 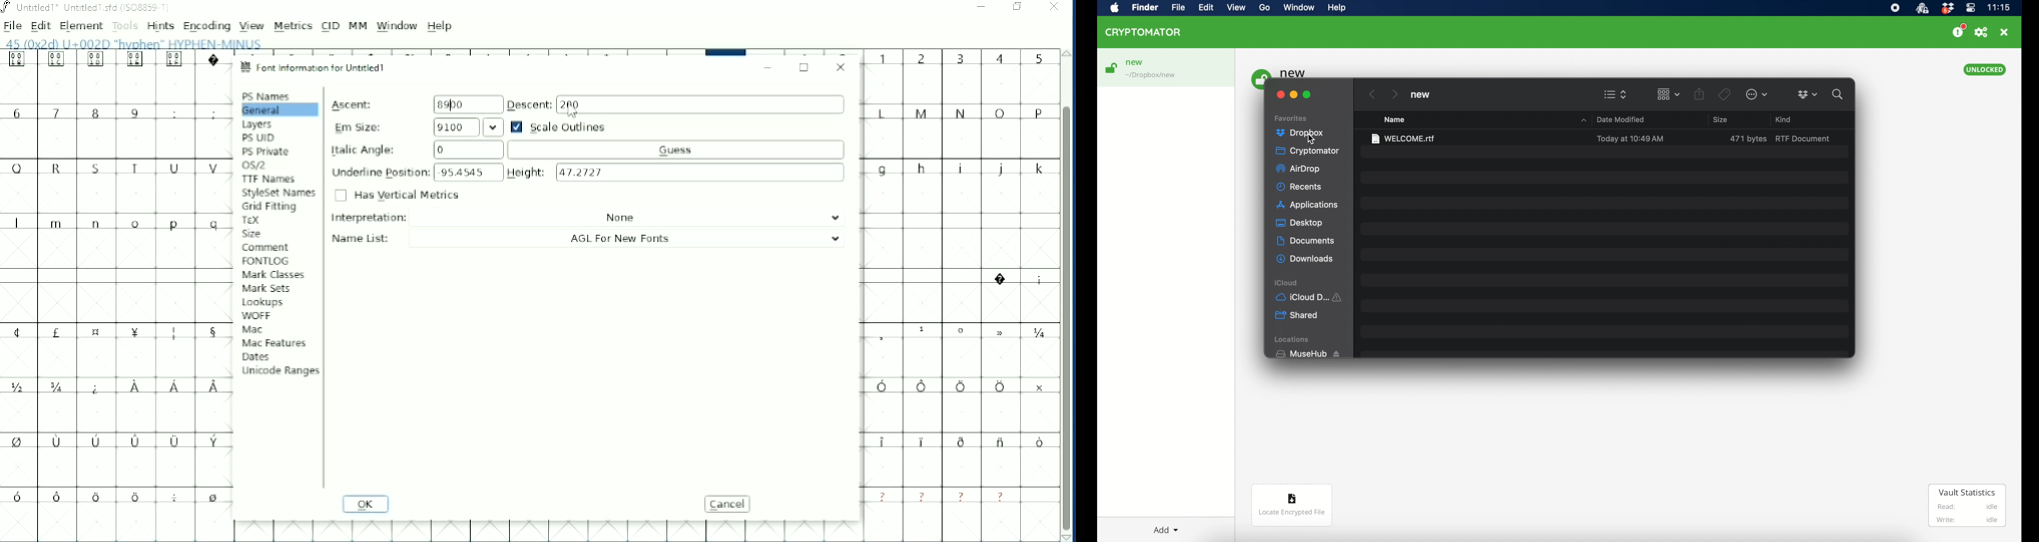 I want to click on close, so click(x=1280, y=95).